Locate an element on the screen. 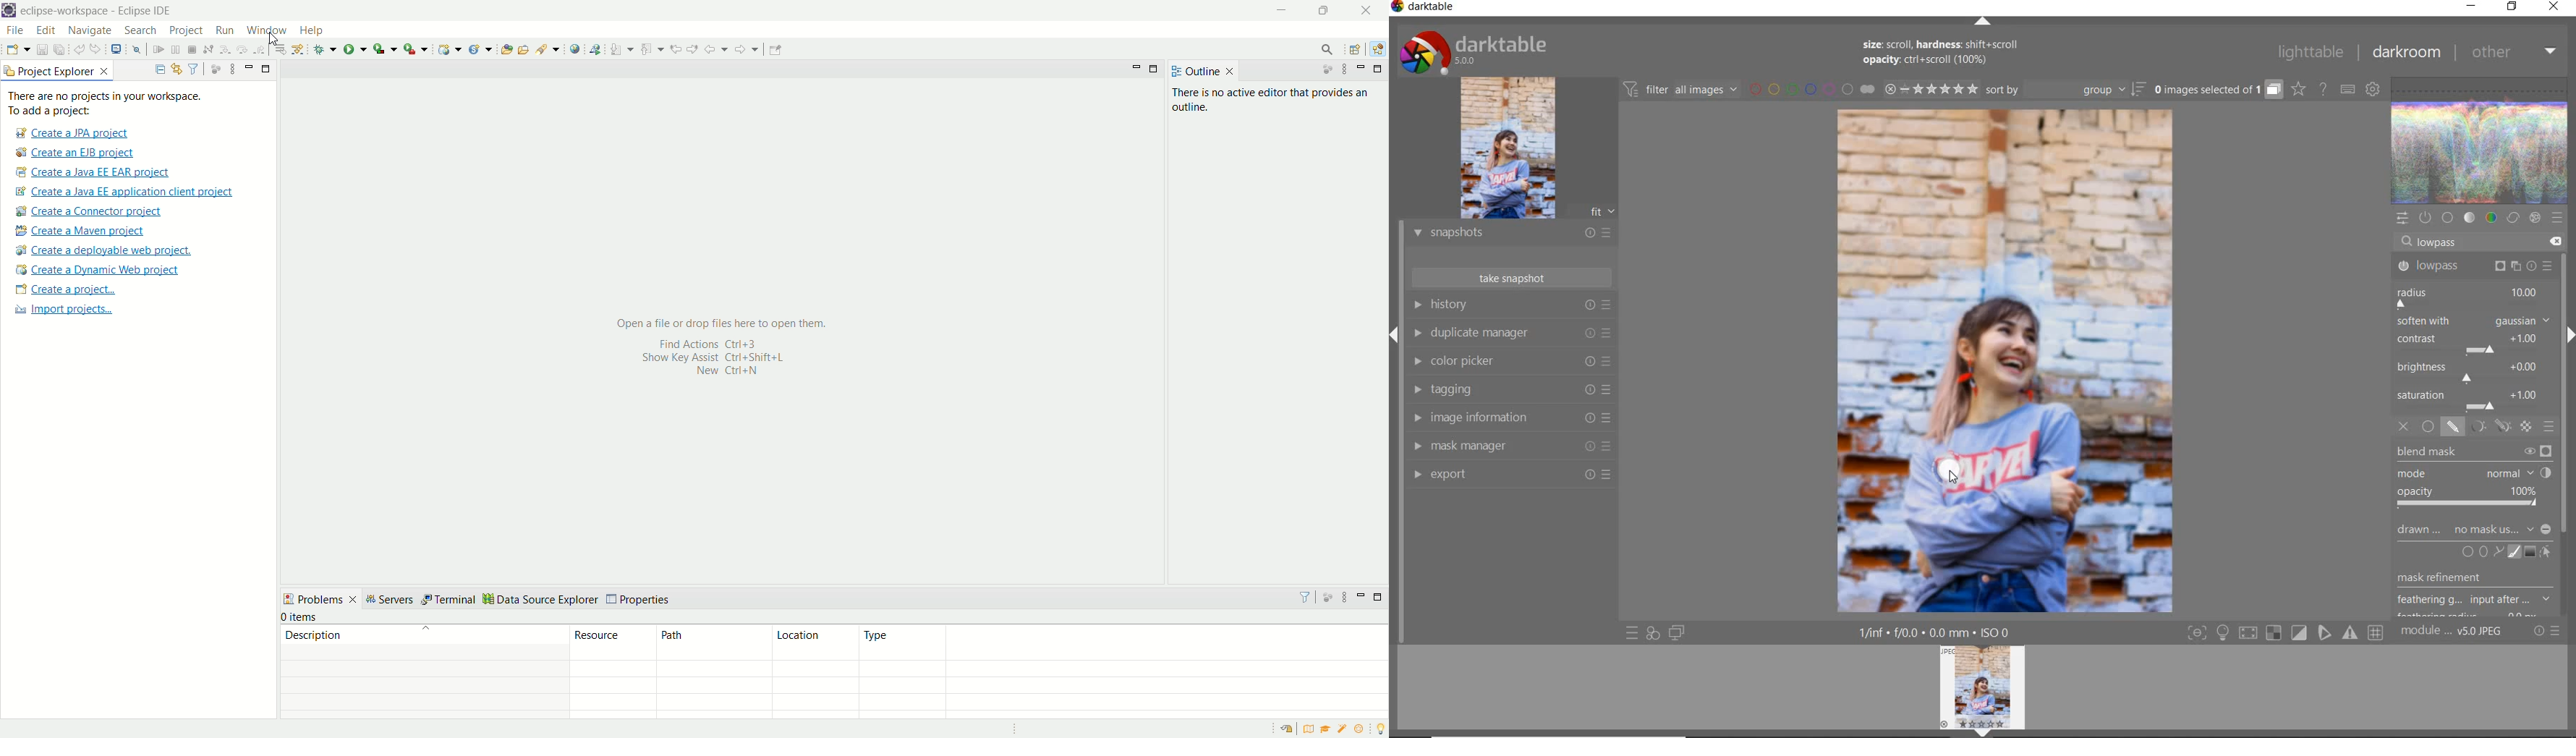 The width and height of the screenshot is (2576, 756). edit is located at coordinates (44, 31).